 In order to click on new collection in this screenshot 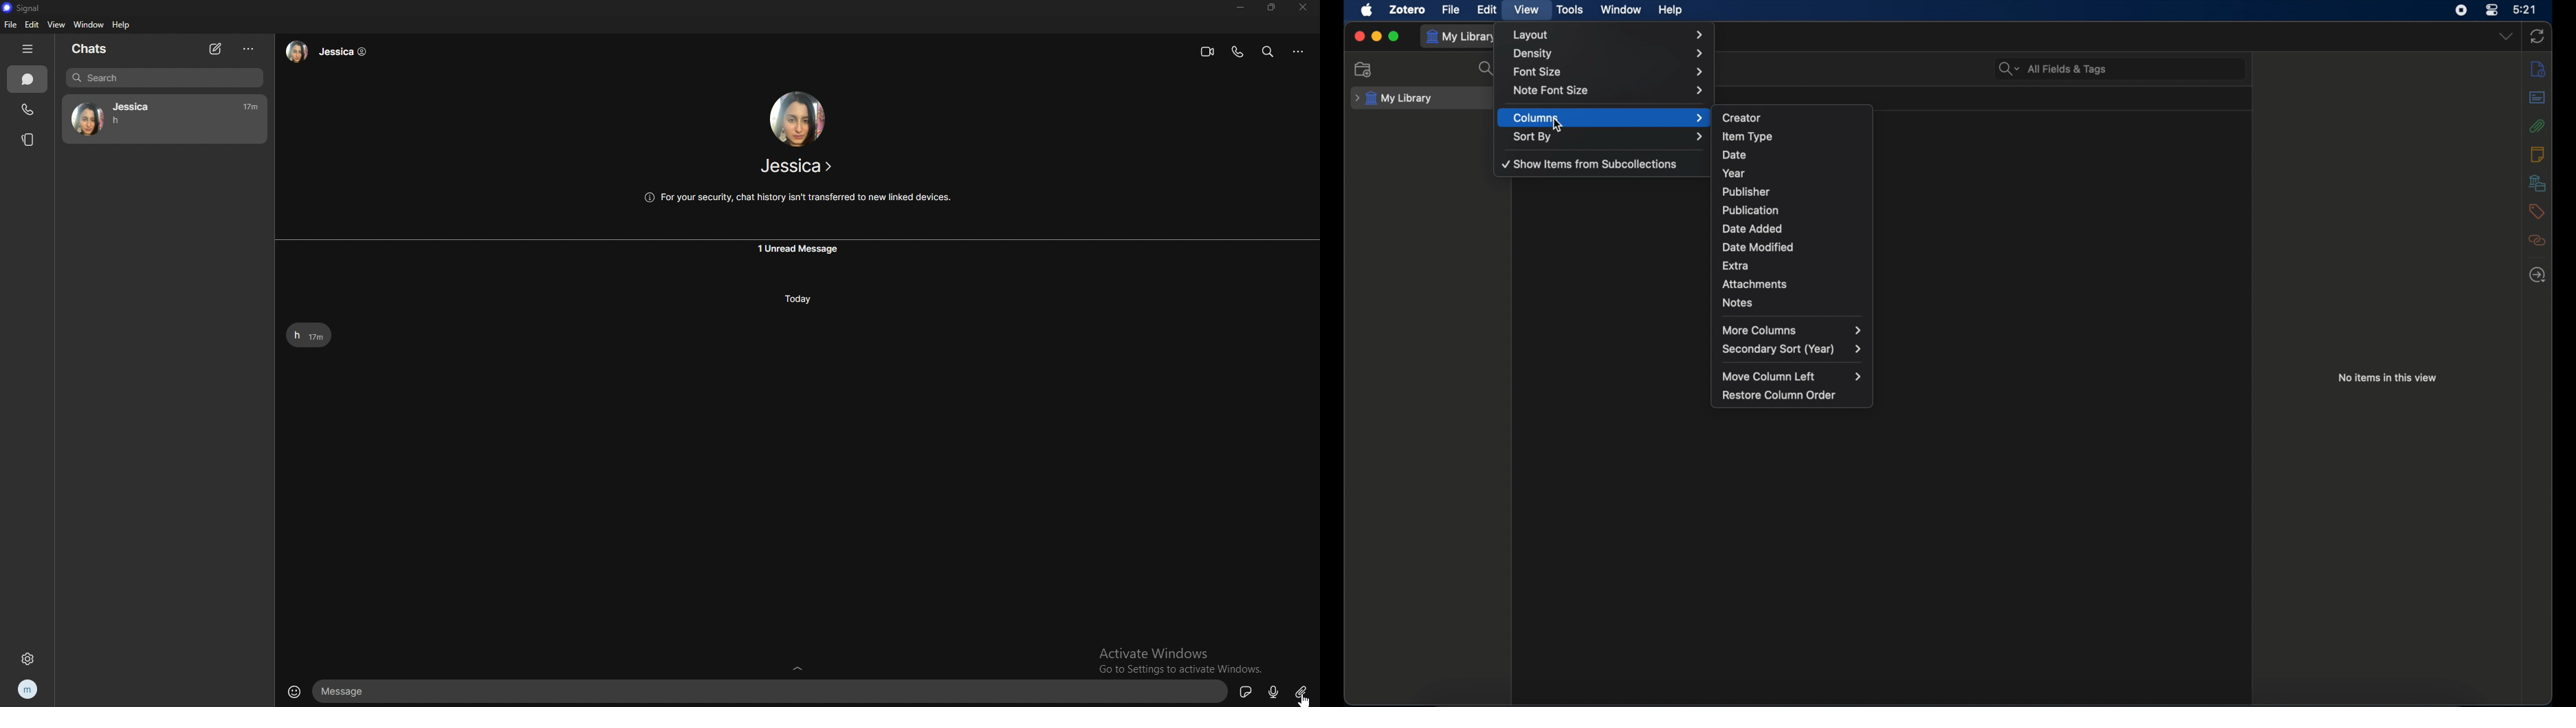, I will do `click(1364, 69)`.